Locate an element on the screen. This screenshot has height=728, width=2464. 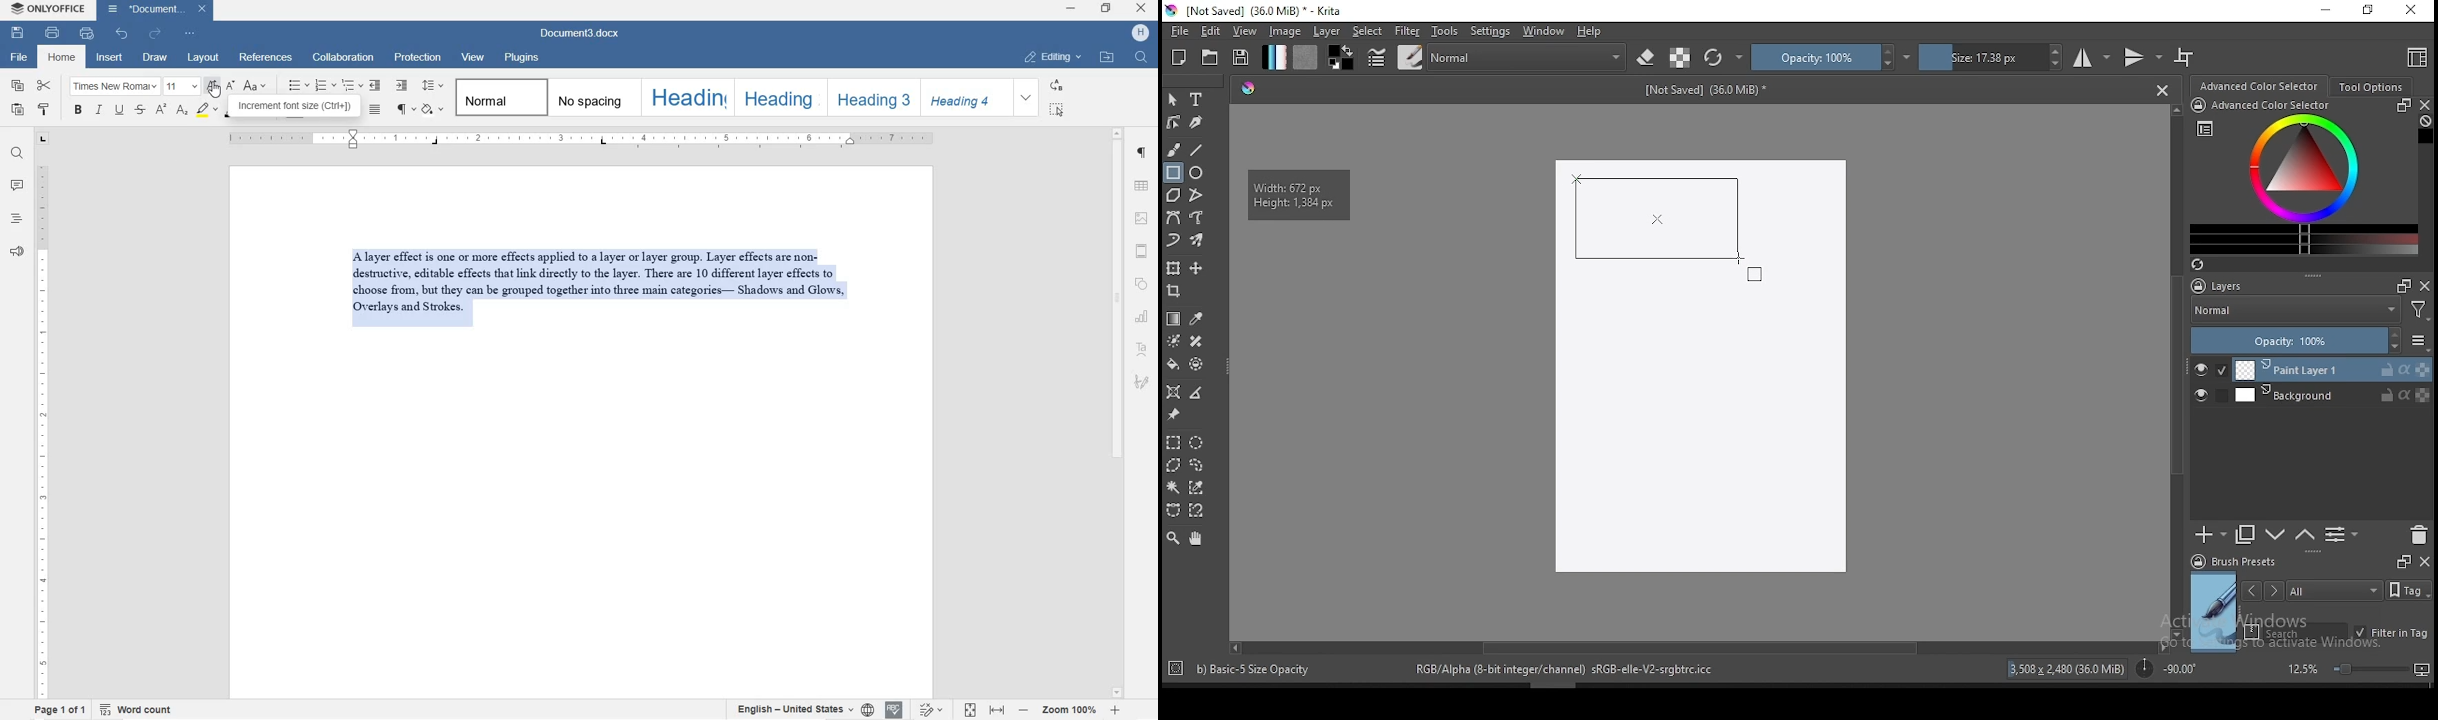
HP is located at coordinates (1141, 34).